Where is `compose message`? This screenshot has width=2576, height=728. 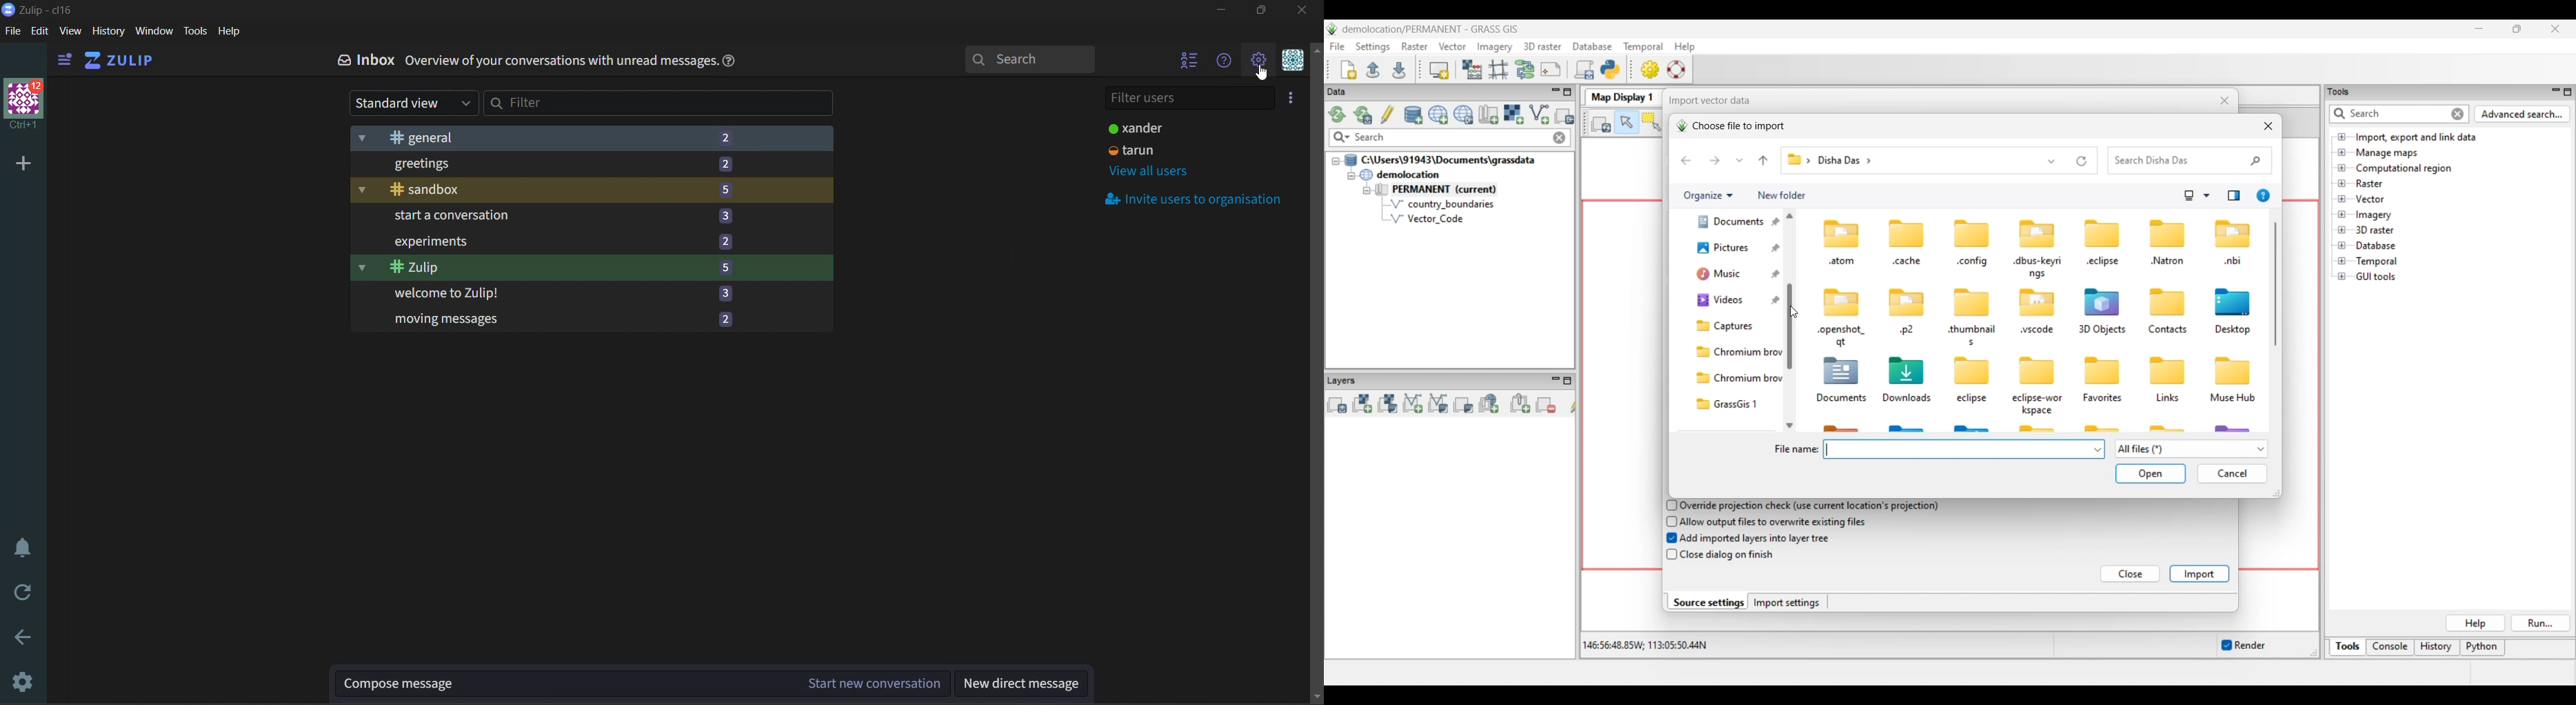 compose message is located at coordinates (643, 682).